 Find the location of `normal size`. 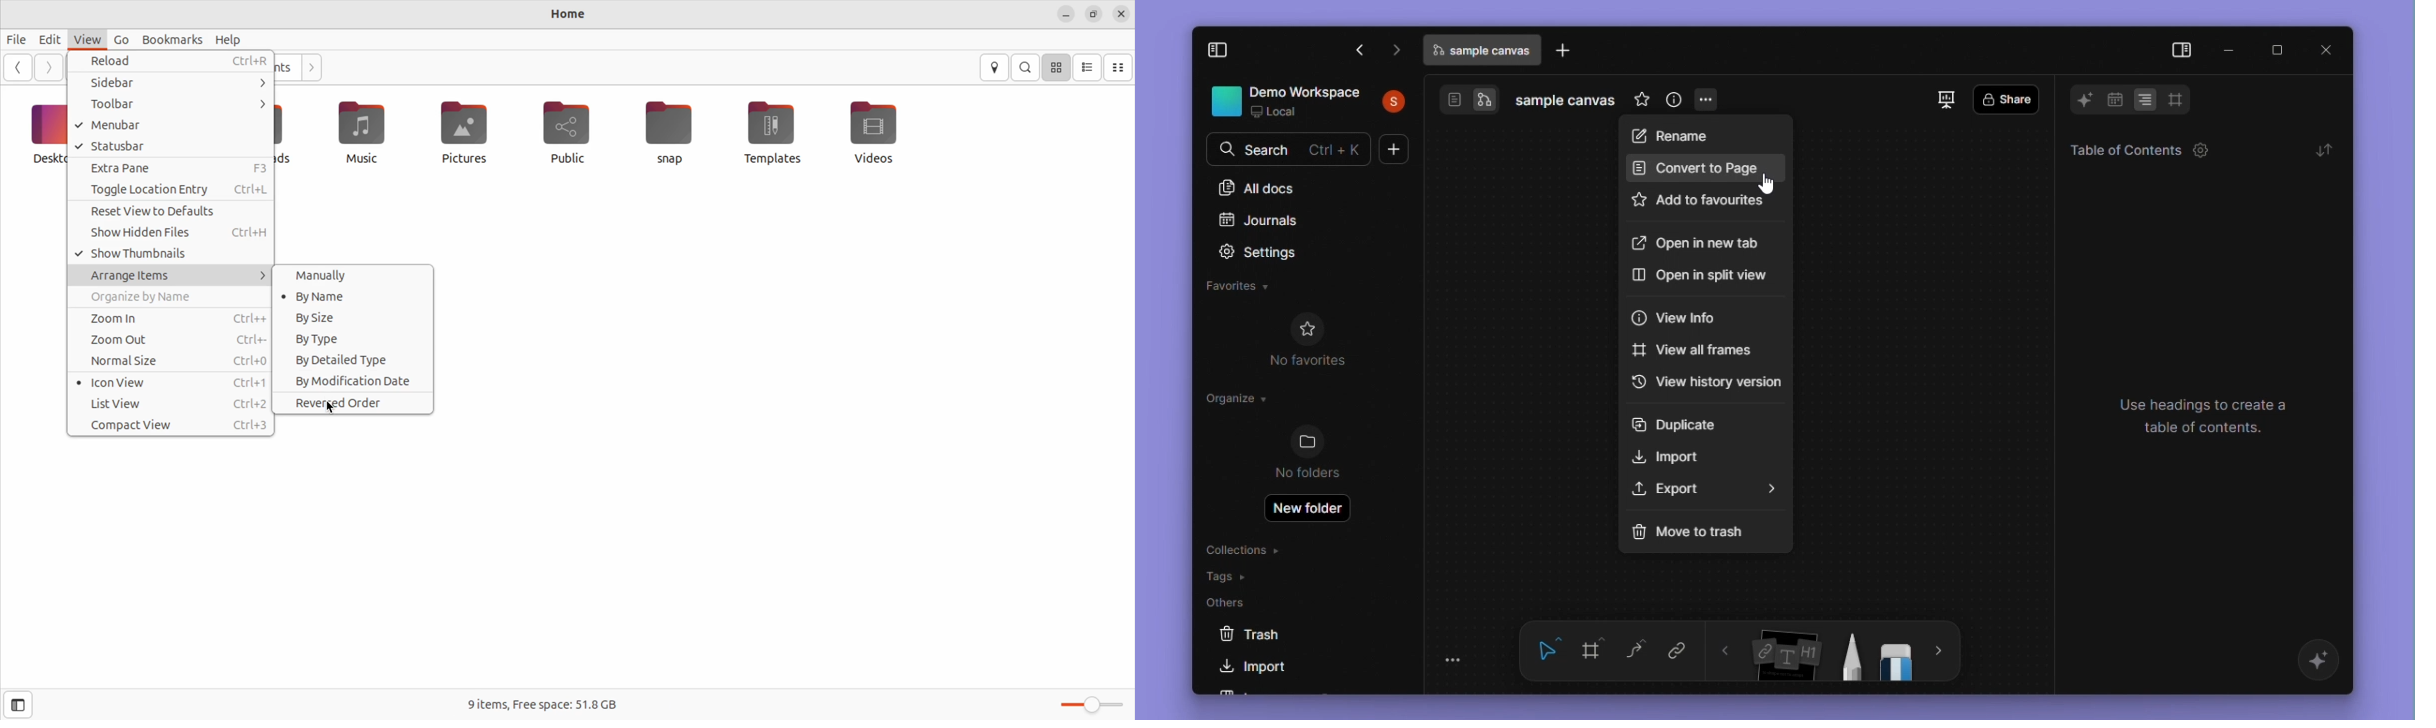

normal size is located at coordinates (171, 360).